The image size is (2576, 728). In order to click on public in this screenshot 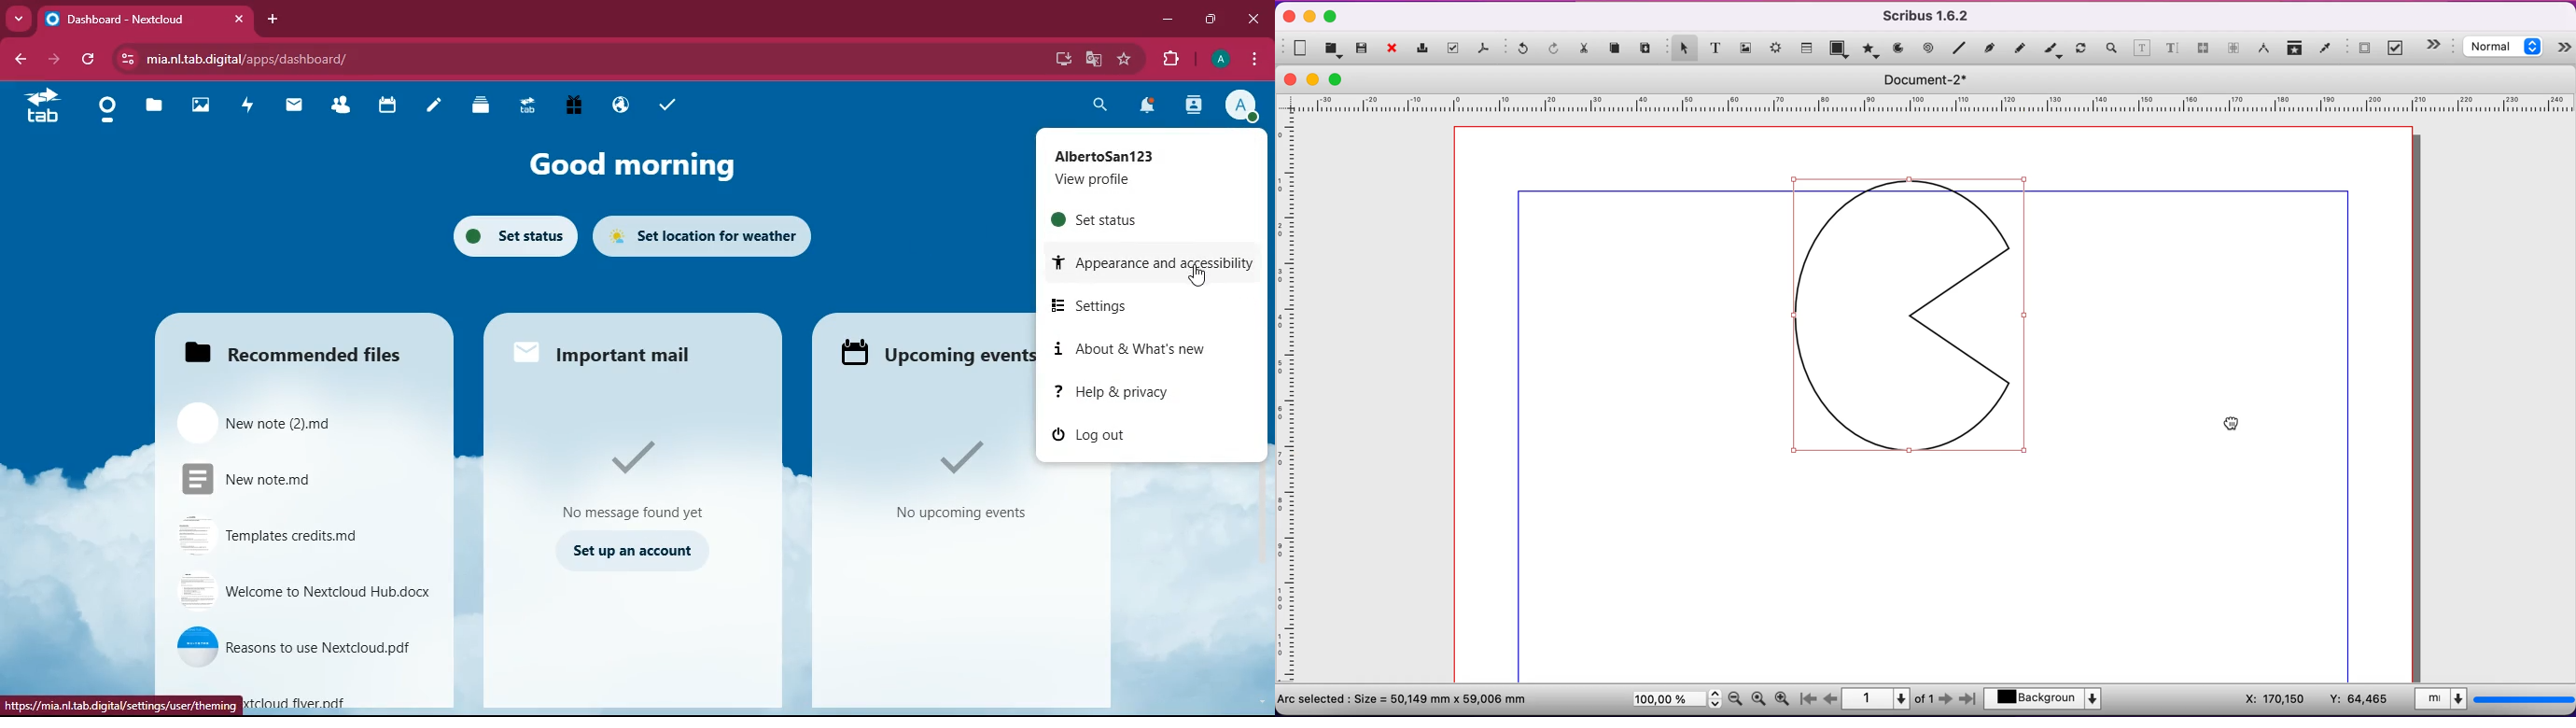, I will do `click(617, 105)`.